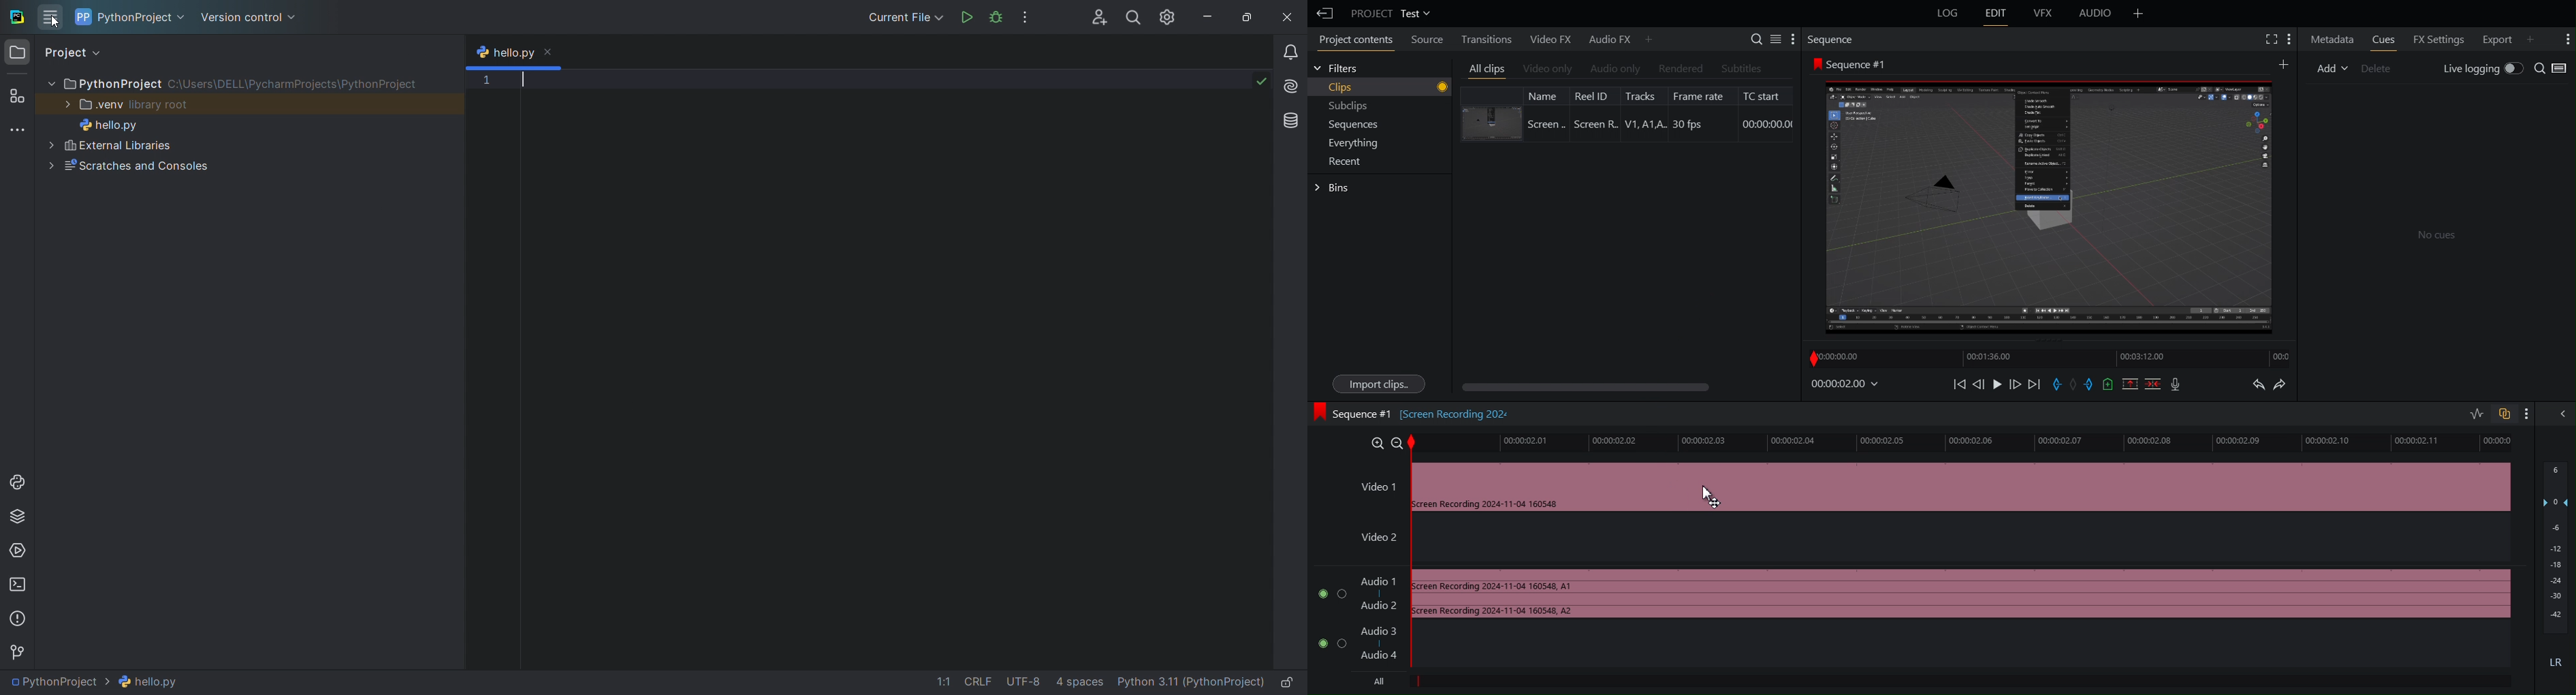 This screenshot has width=2576, height=700. I want to click on Hide, so click(2560, 414).